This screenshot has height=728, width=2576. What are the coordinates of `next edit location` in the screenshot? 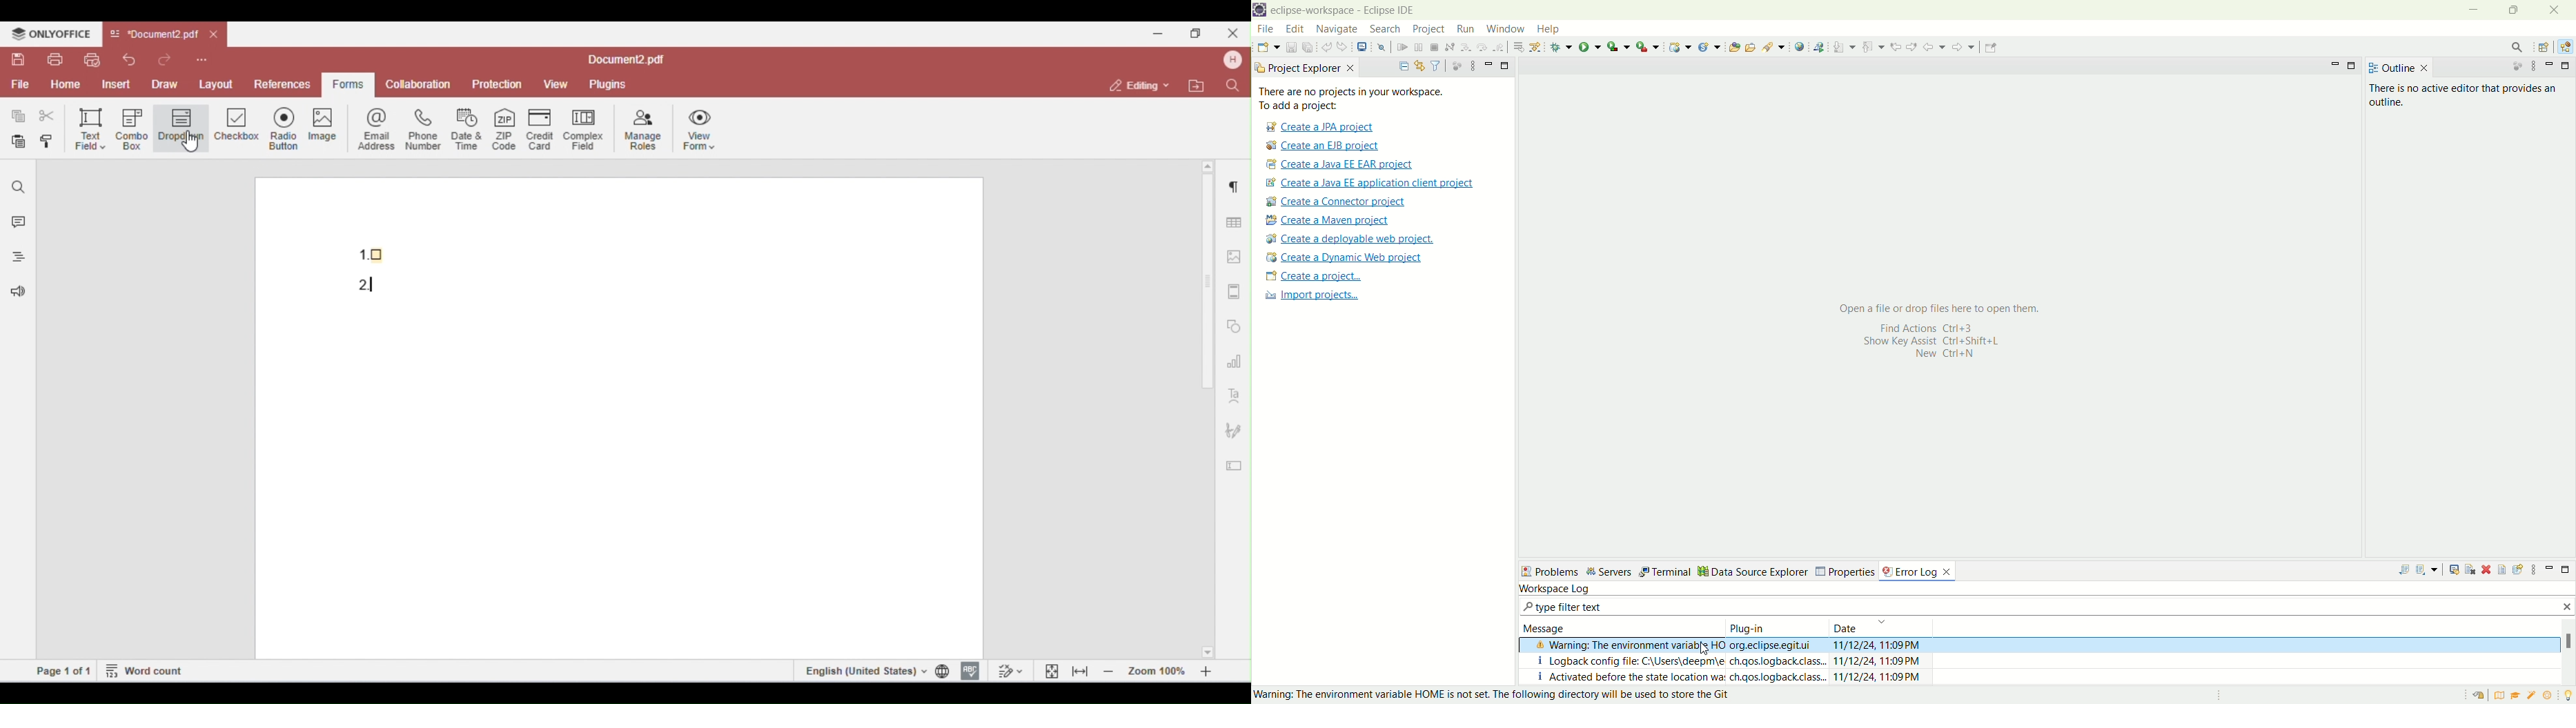 It's located at (1912, 46).